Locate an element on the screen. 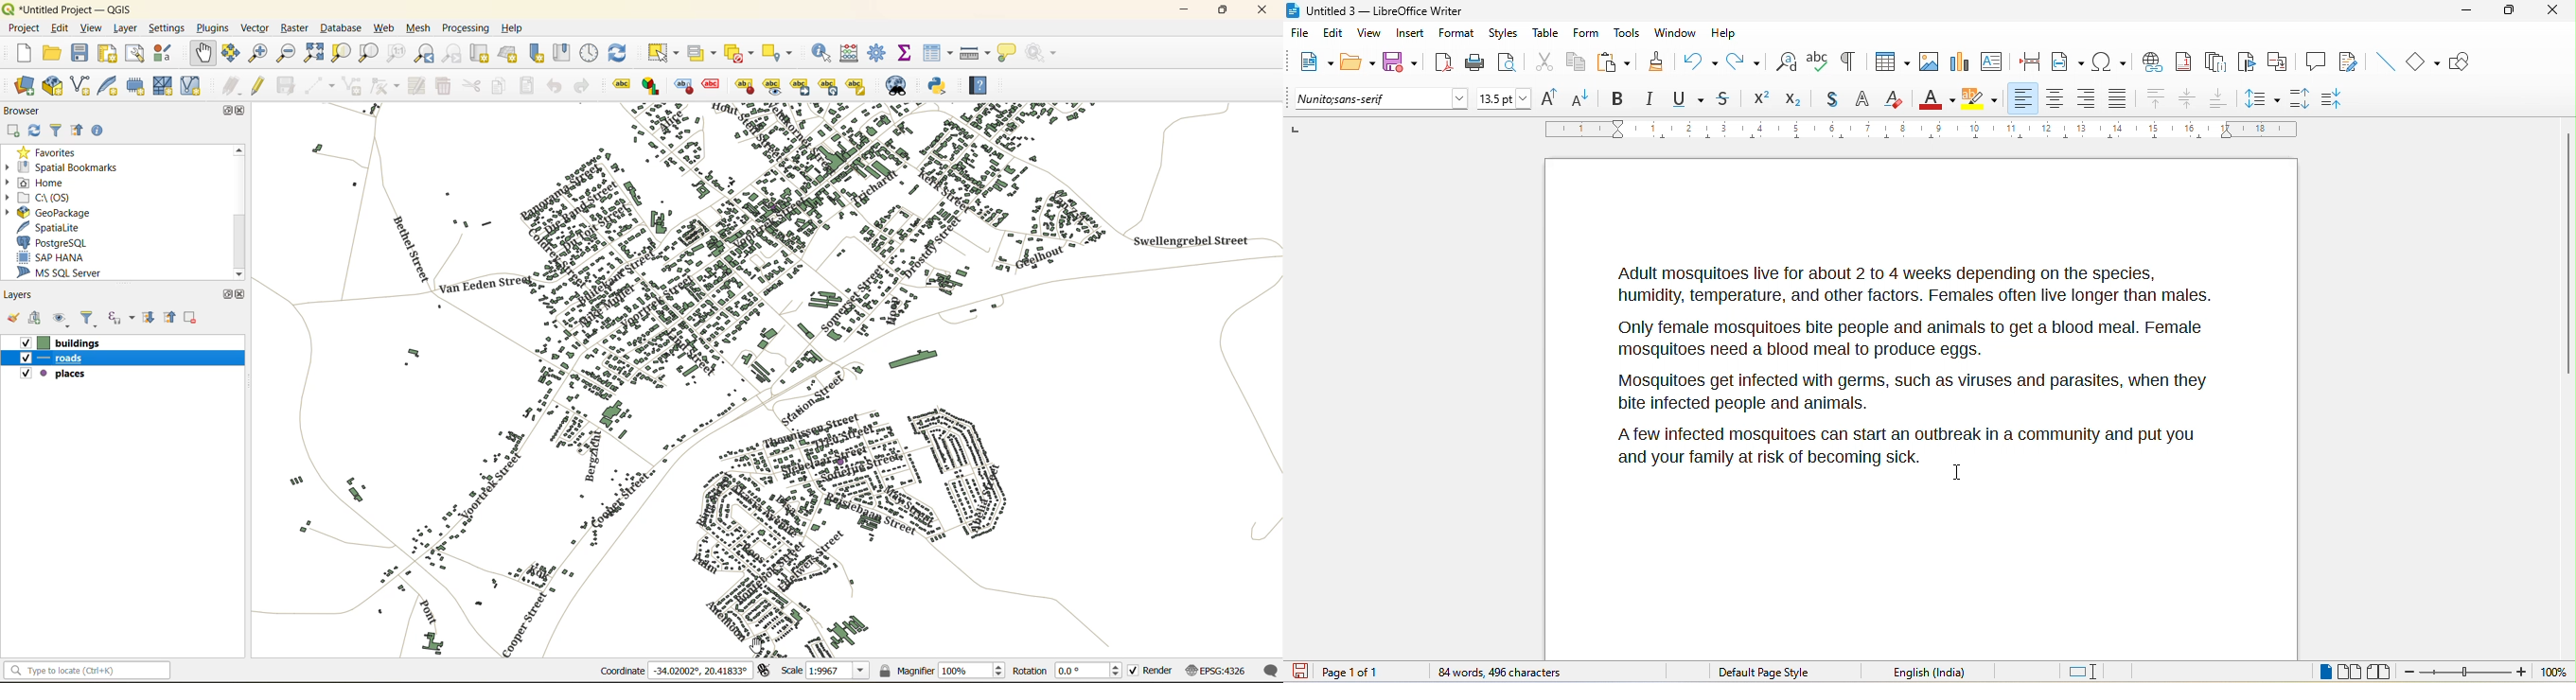  center is located at coordinates (2189, 99).